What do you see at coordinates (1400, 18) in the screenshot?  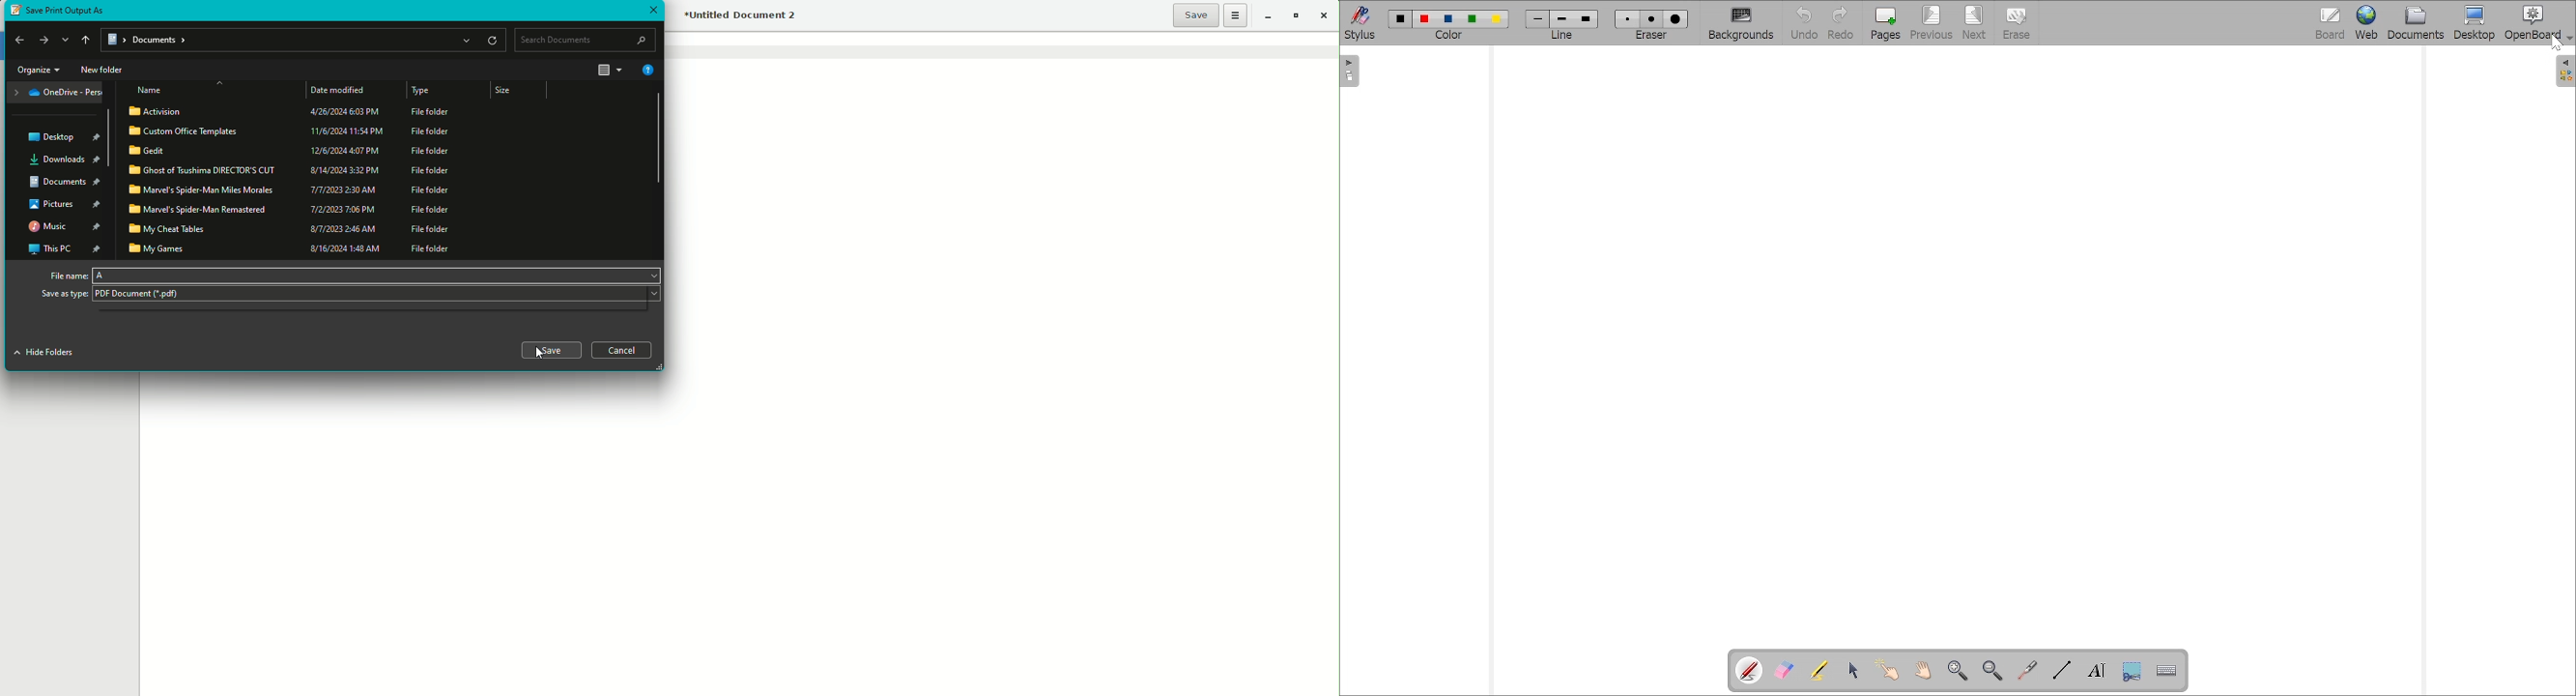 I see `Color1` at bounding box center [1400, 18].